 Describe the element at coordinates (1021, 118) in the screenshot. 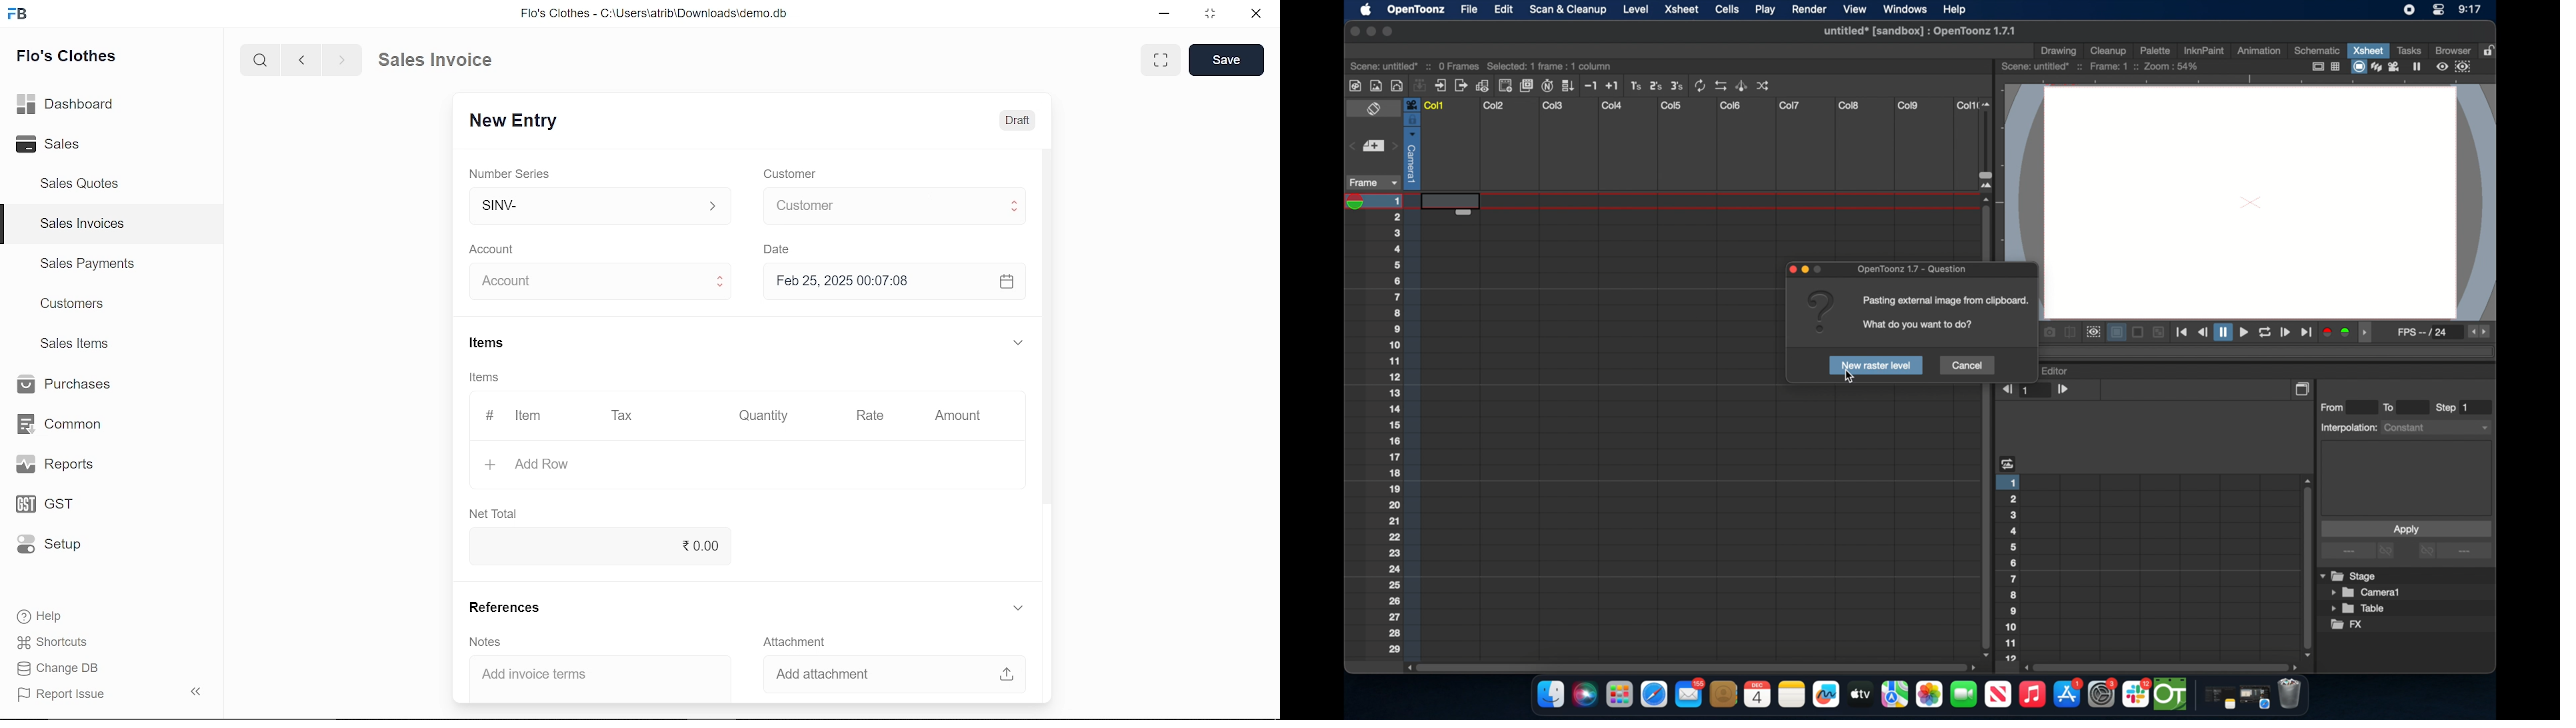

I see `Draft` at that location.